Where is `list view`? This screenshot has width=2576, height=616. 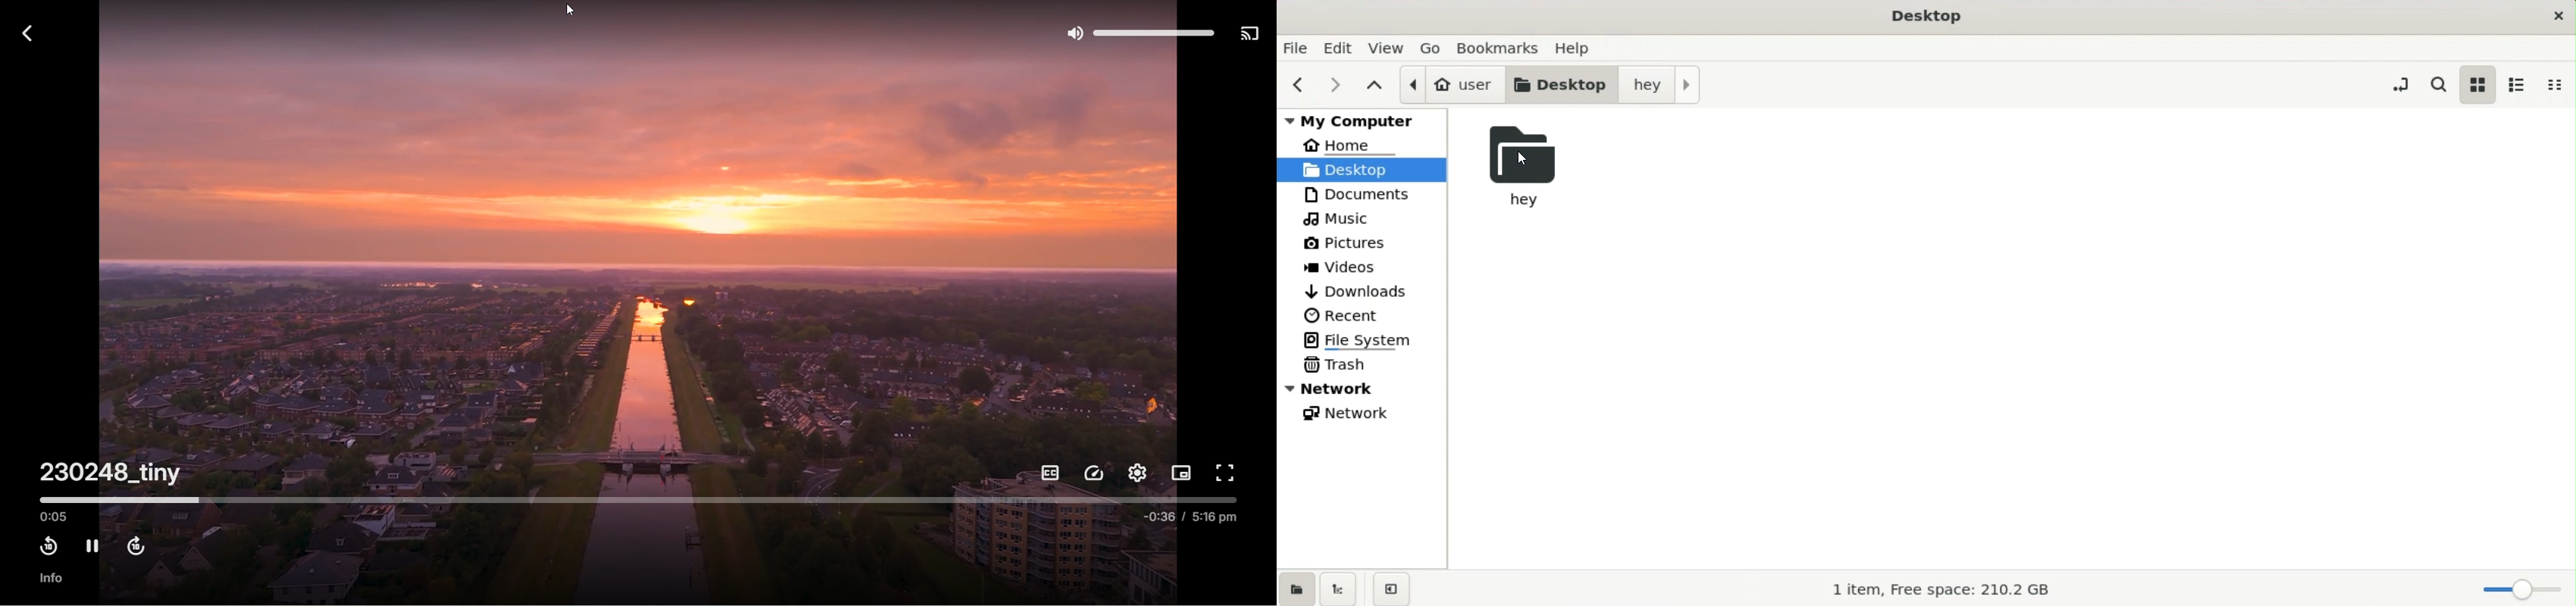 list view is located at coordinates (2517, 84).